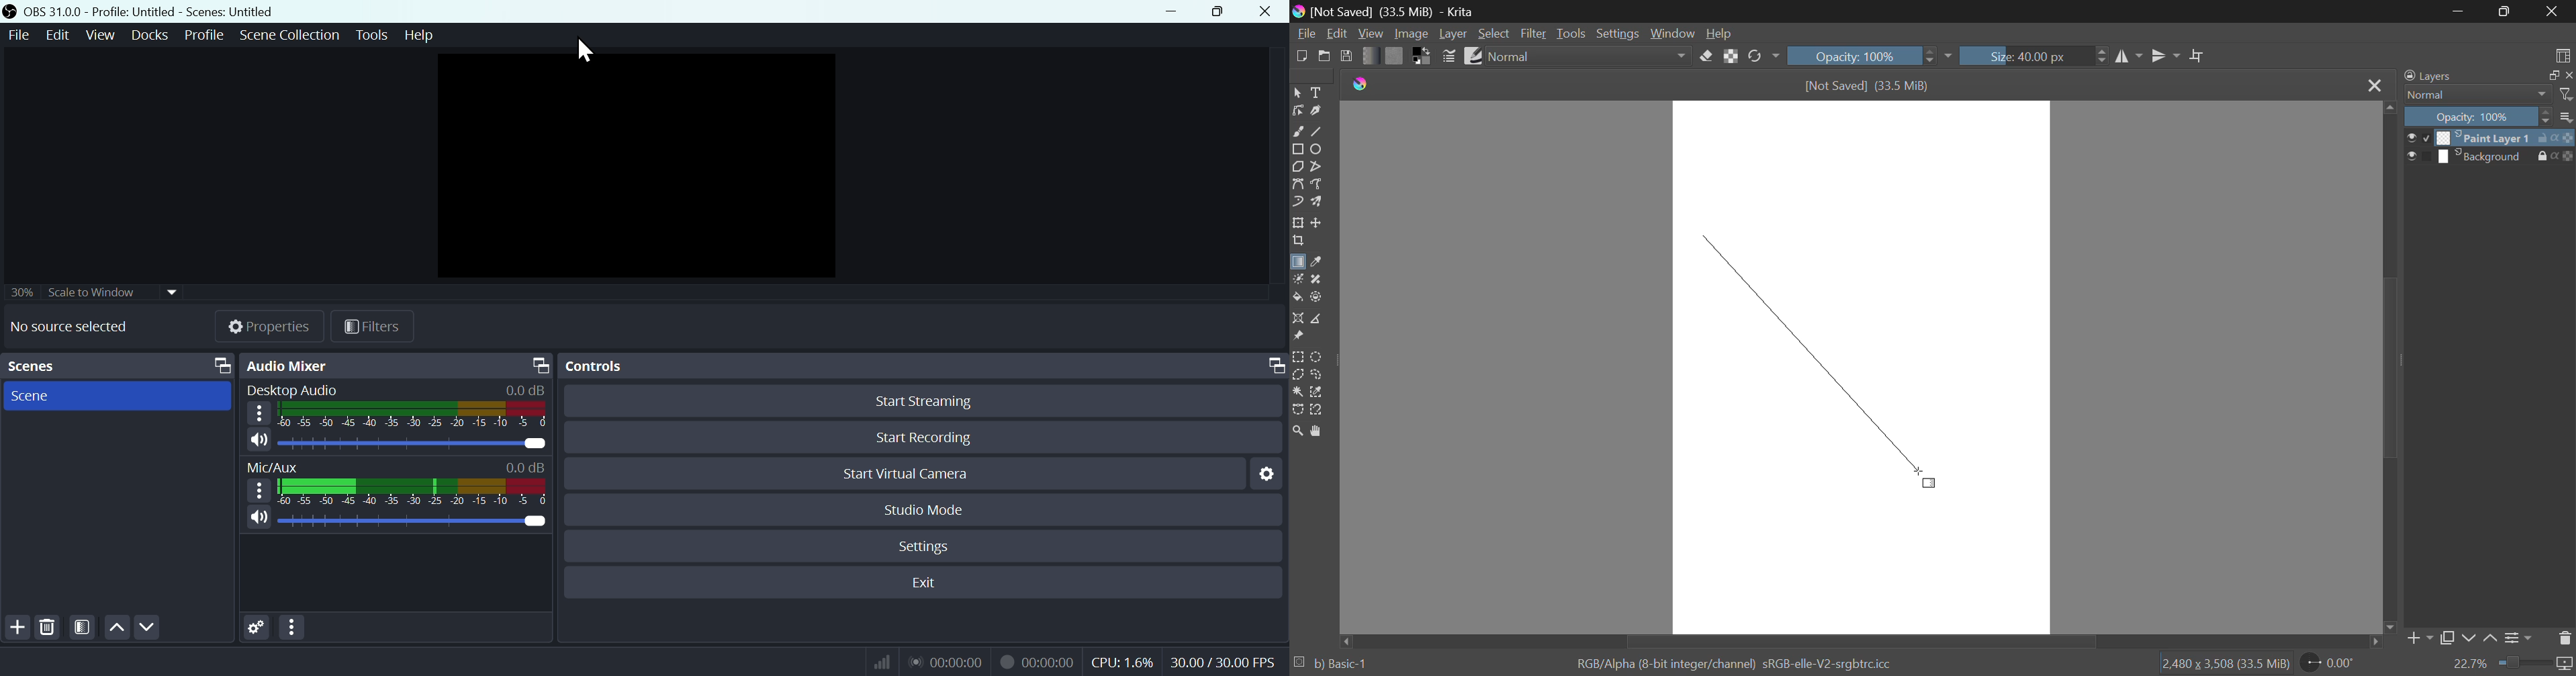  Describe the element at coordinates (420, 34) in the screenshot. I see `help` at that location.